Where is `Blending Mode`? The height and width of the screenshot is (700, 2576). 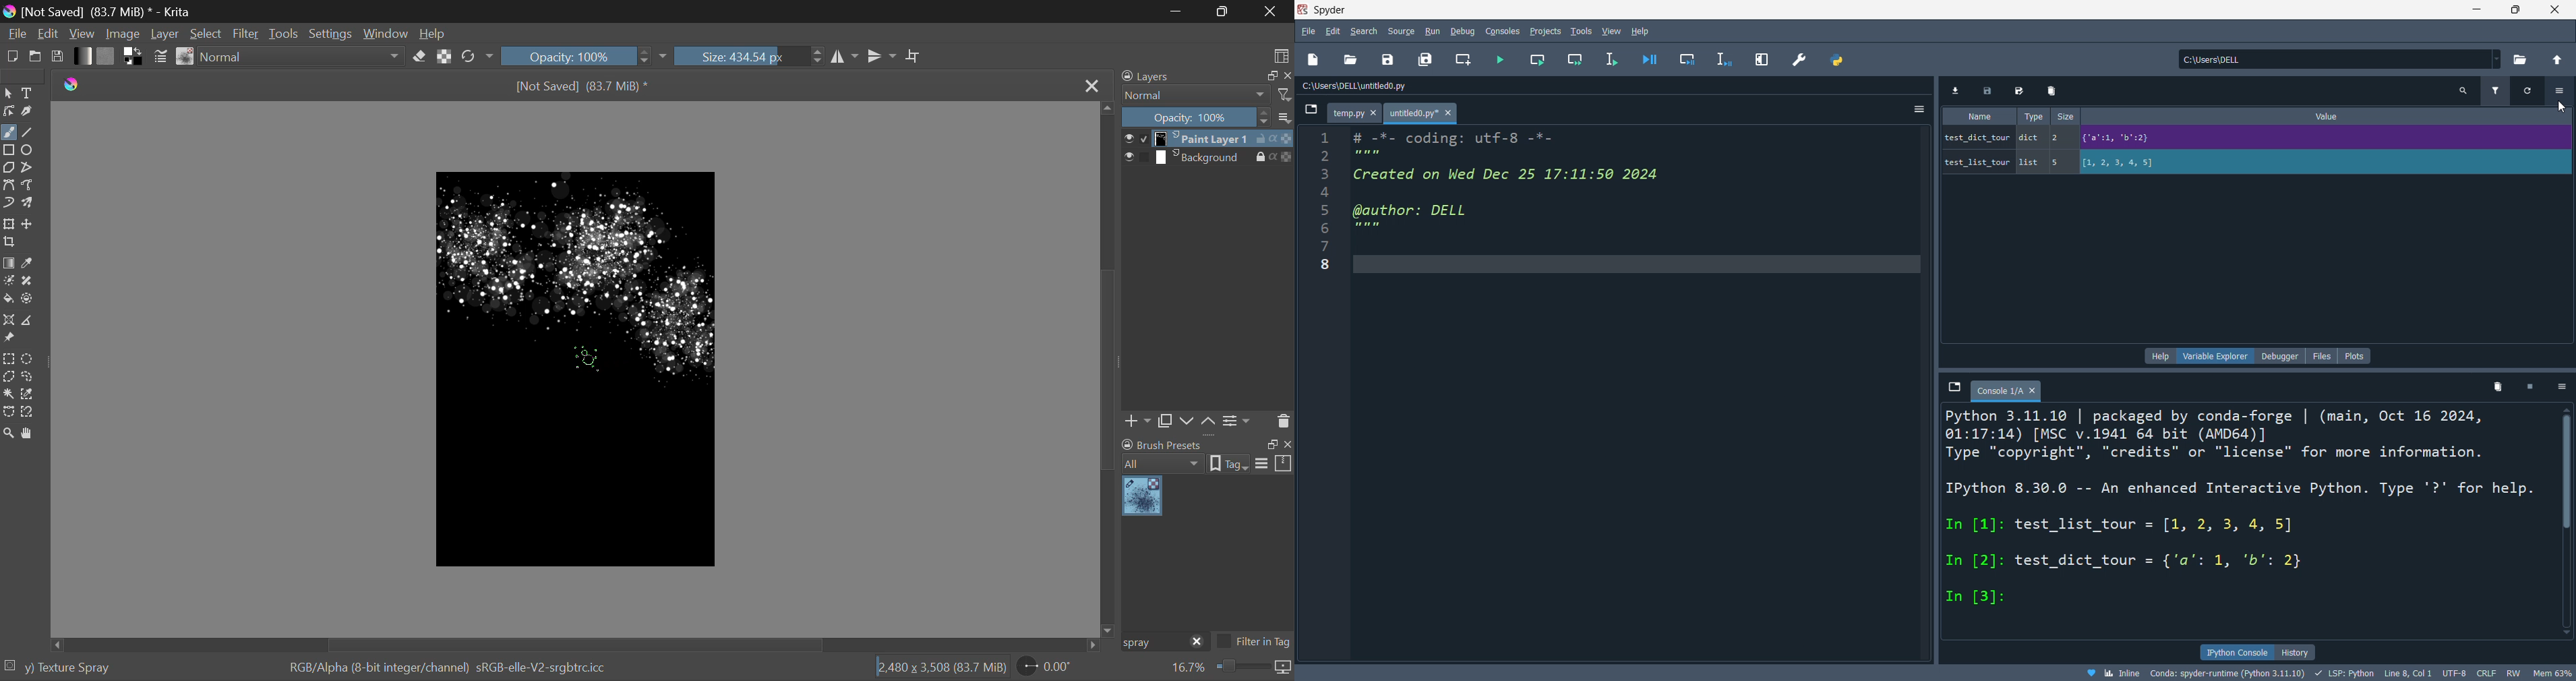
Blending Mode is located at coordinates (303, 57).